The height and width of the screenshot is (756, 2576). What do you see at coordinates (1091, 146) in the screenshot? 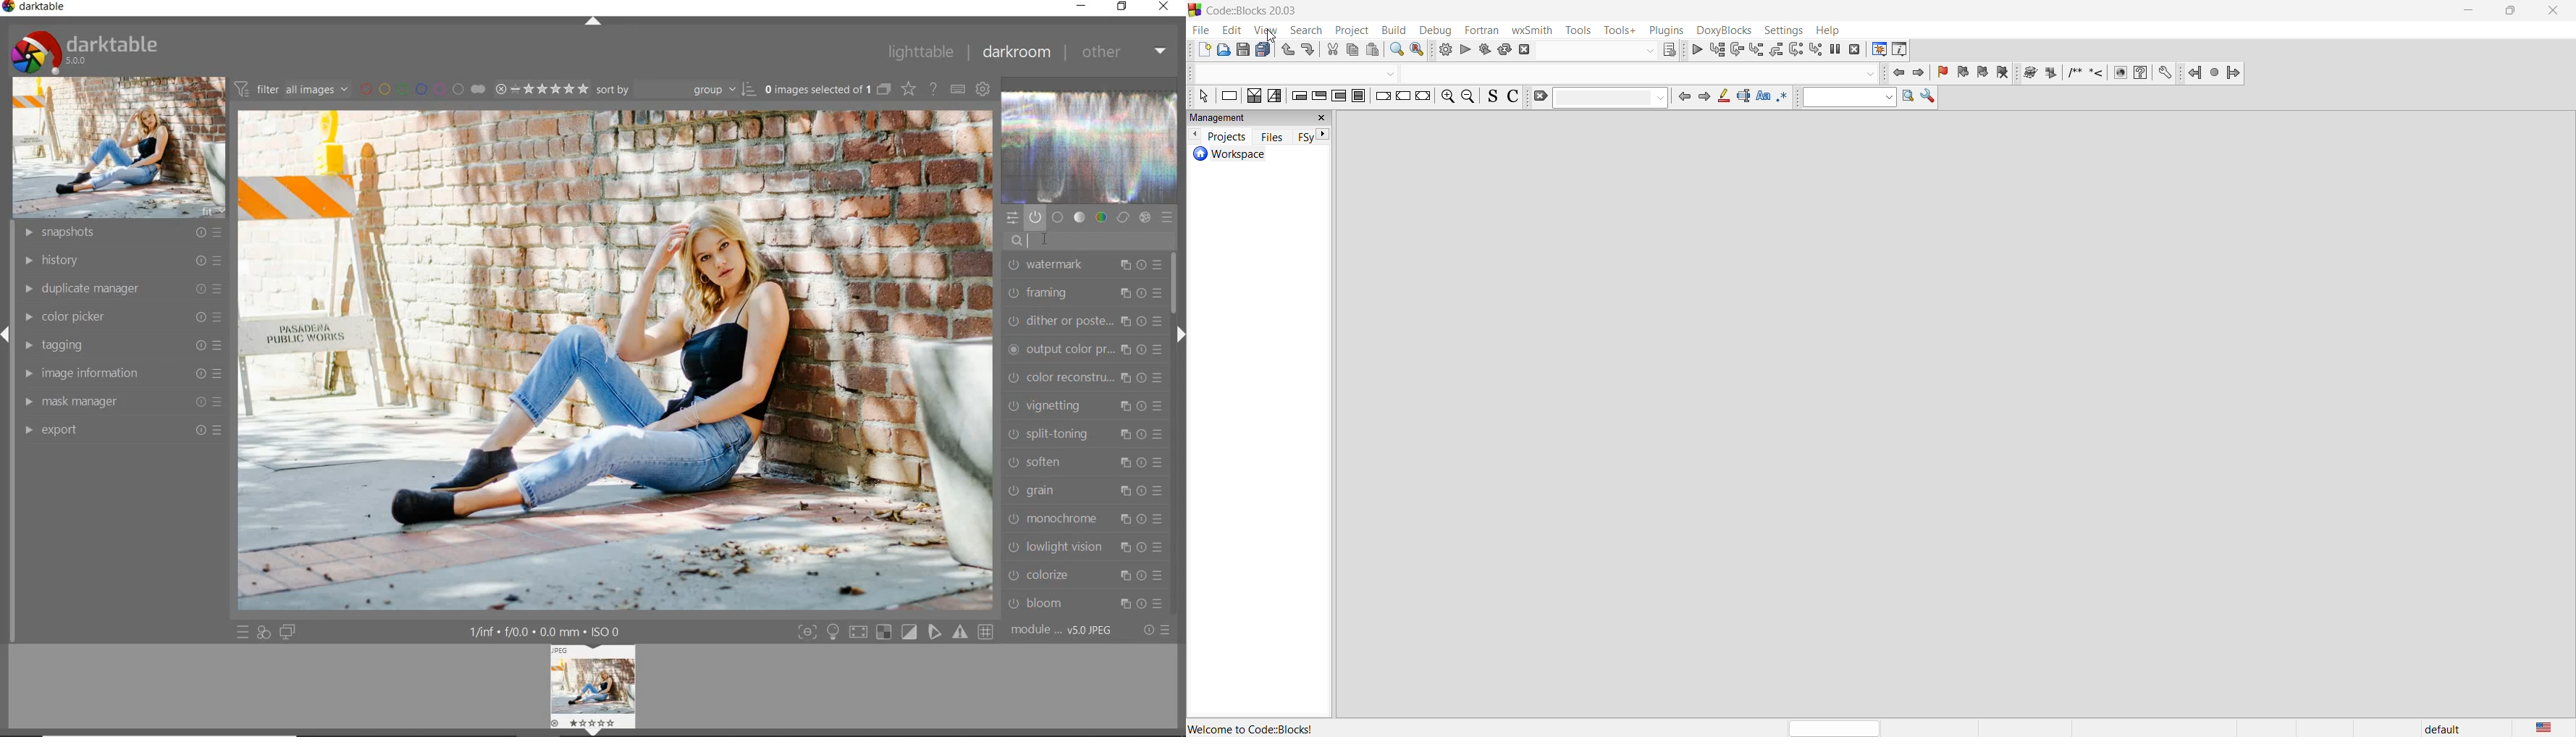
I see `waveform` at bounding box center [1091, 146].